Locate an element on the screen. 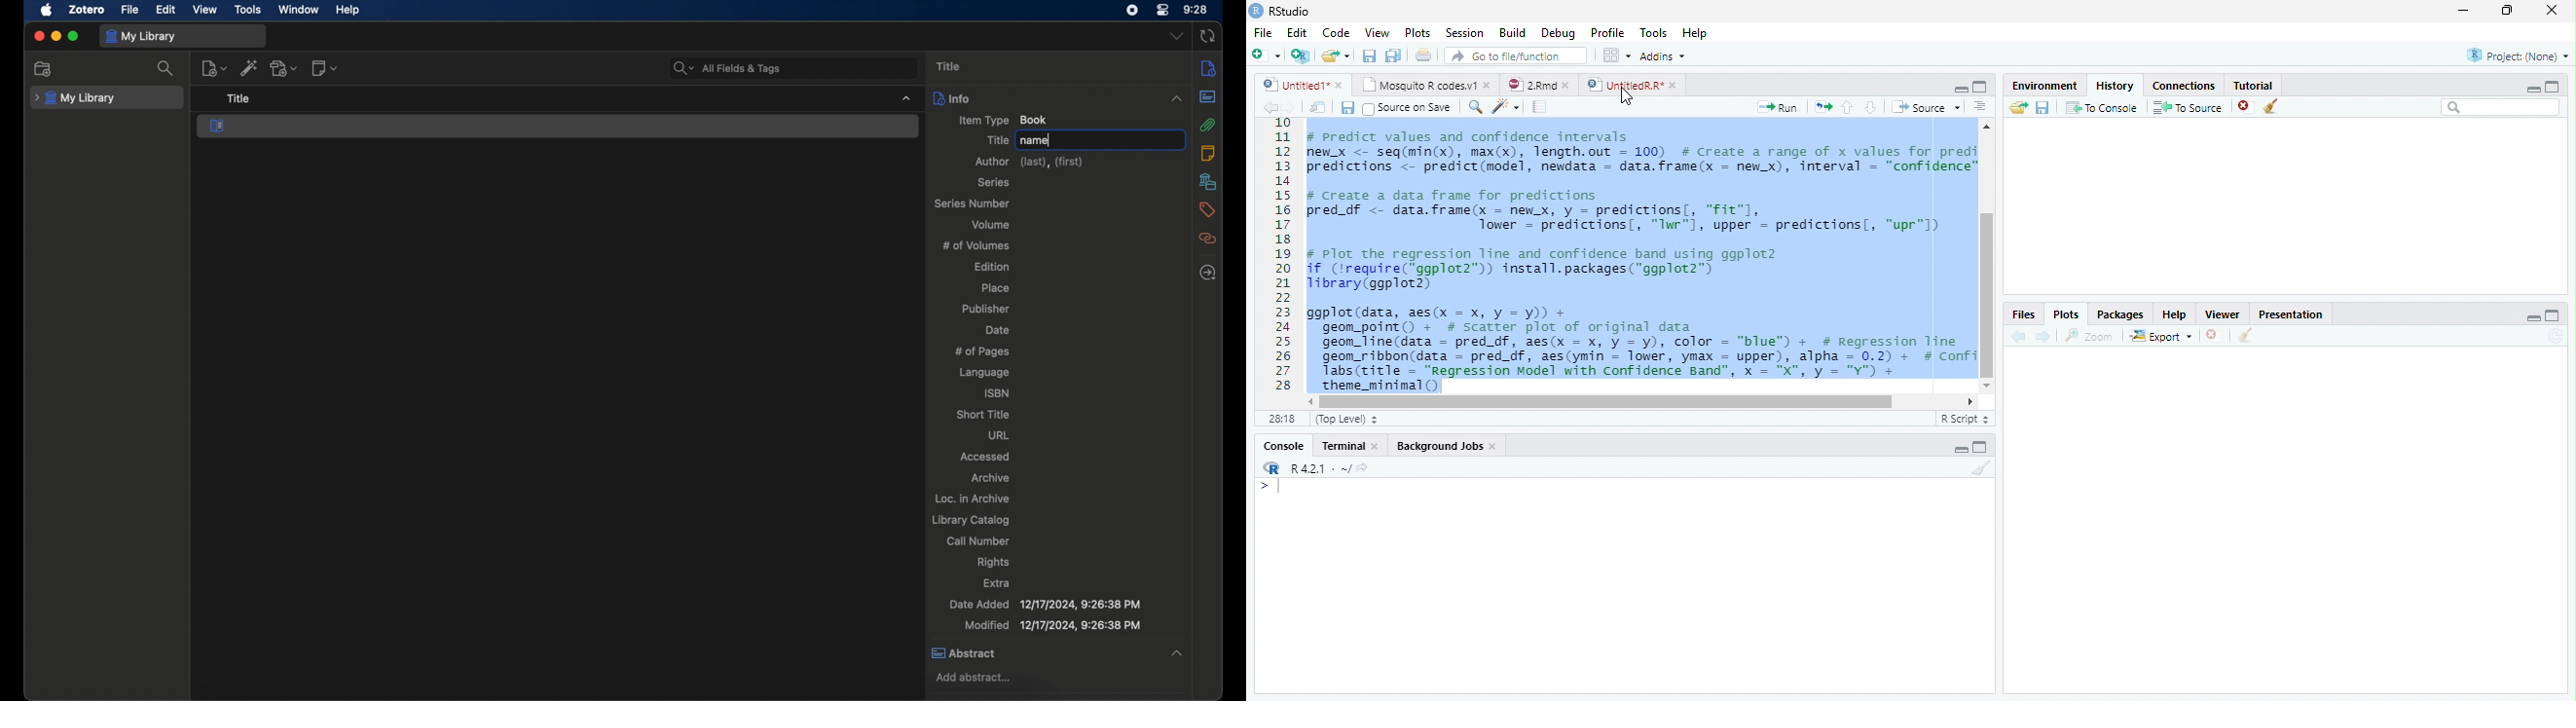  R script is located at coordinates (1965, 419).